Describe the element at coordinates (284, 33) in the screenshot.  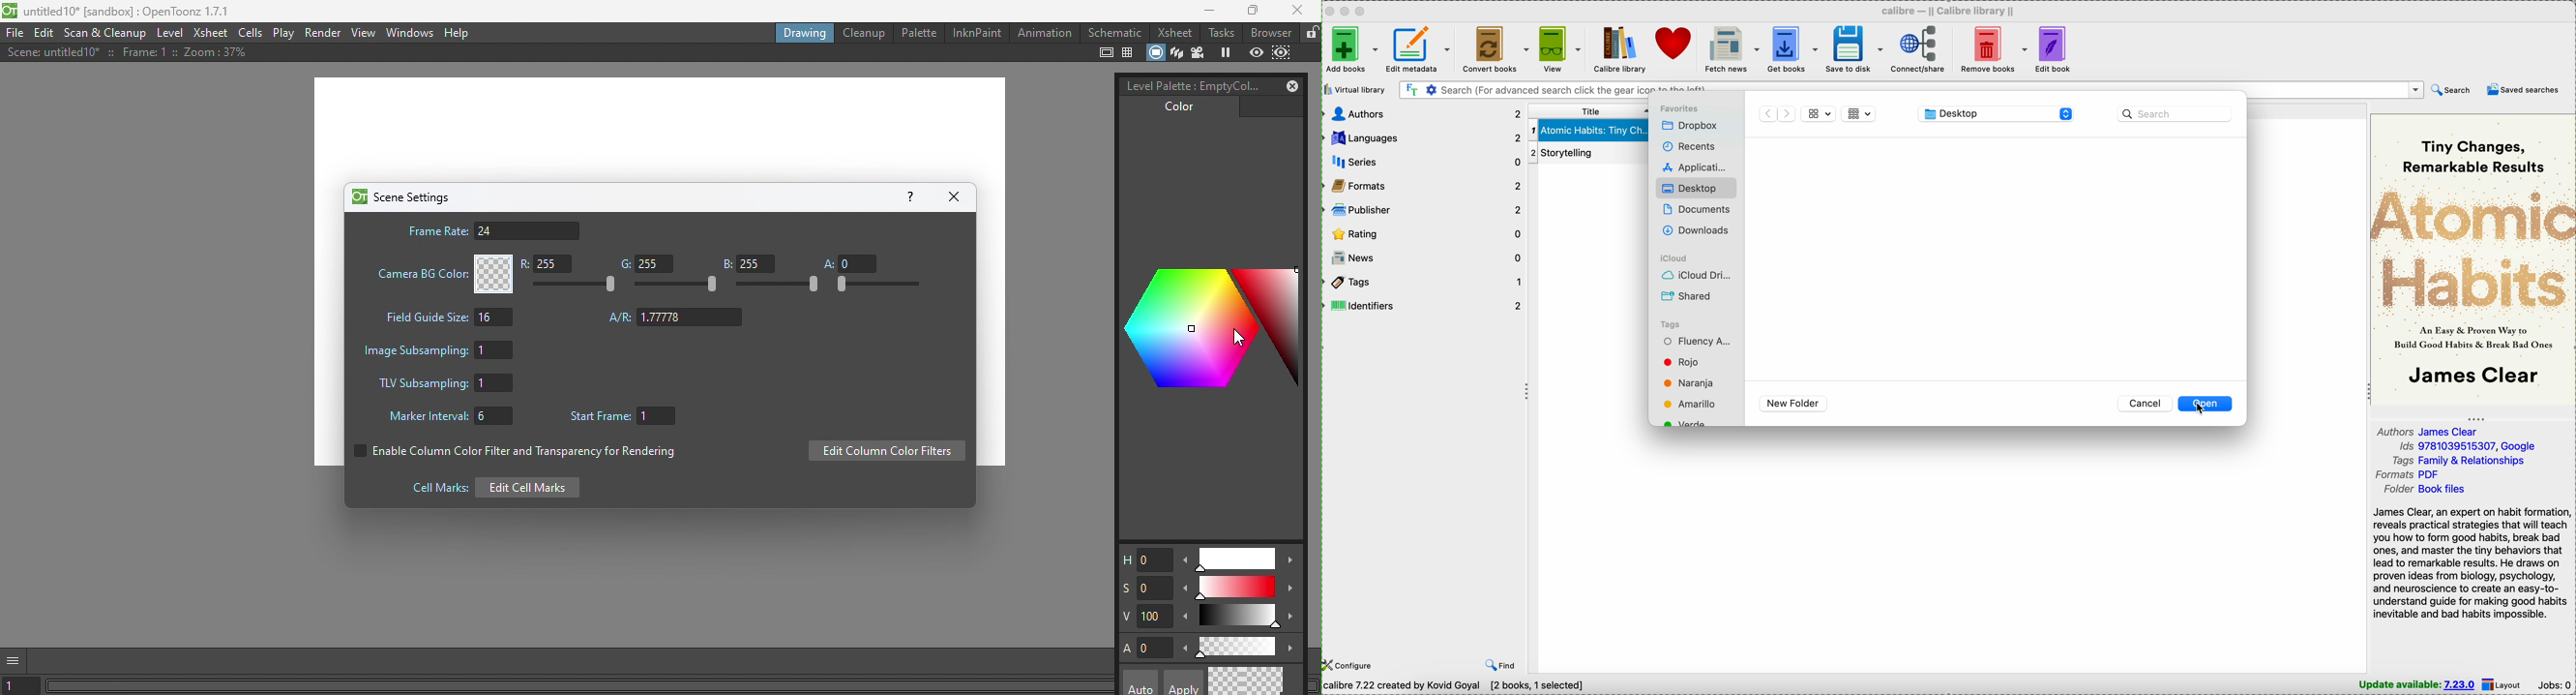
I see `Play` at that location.